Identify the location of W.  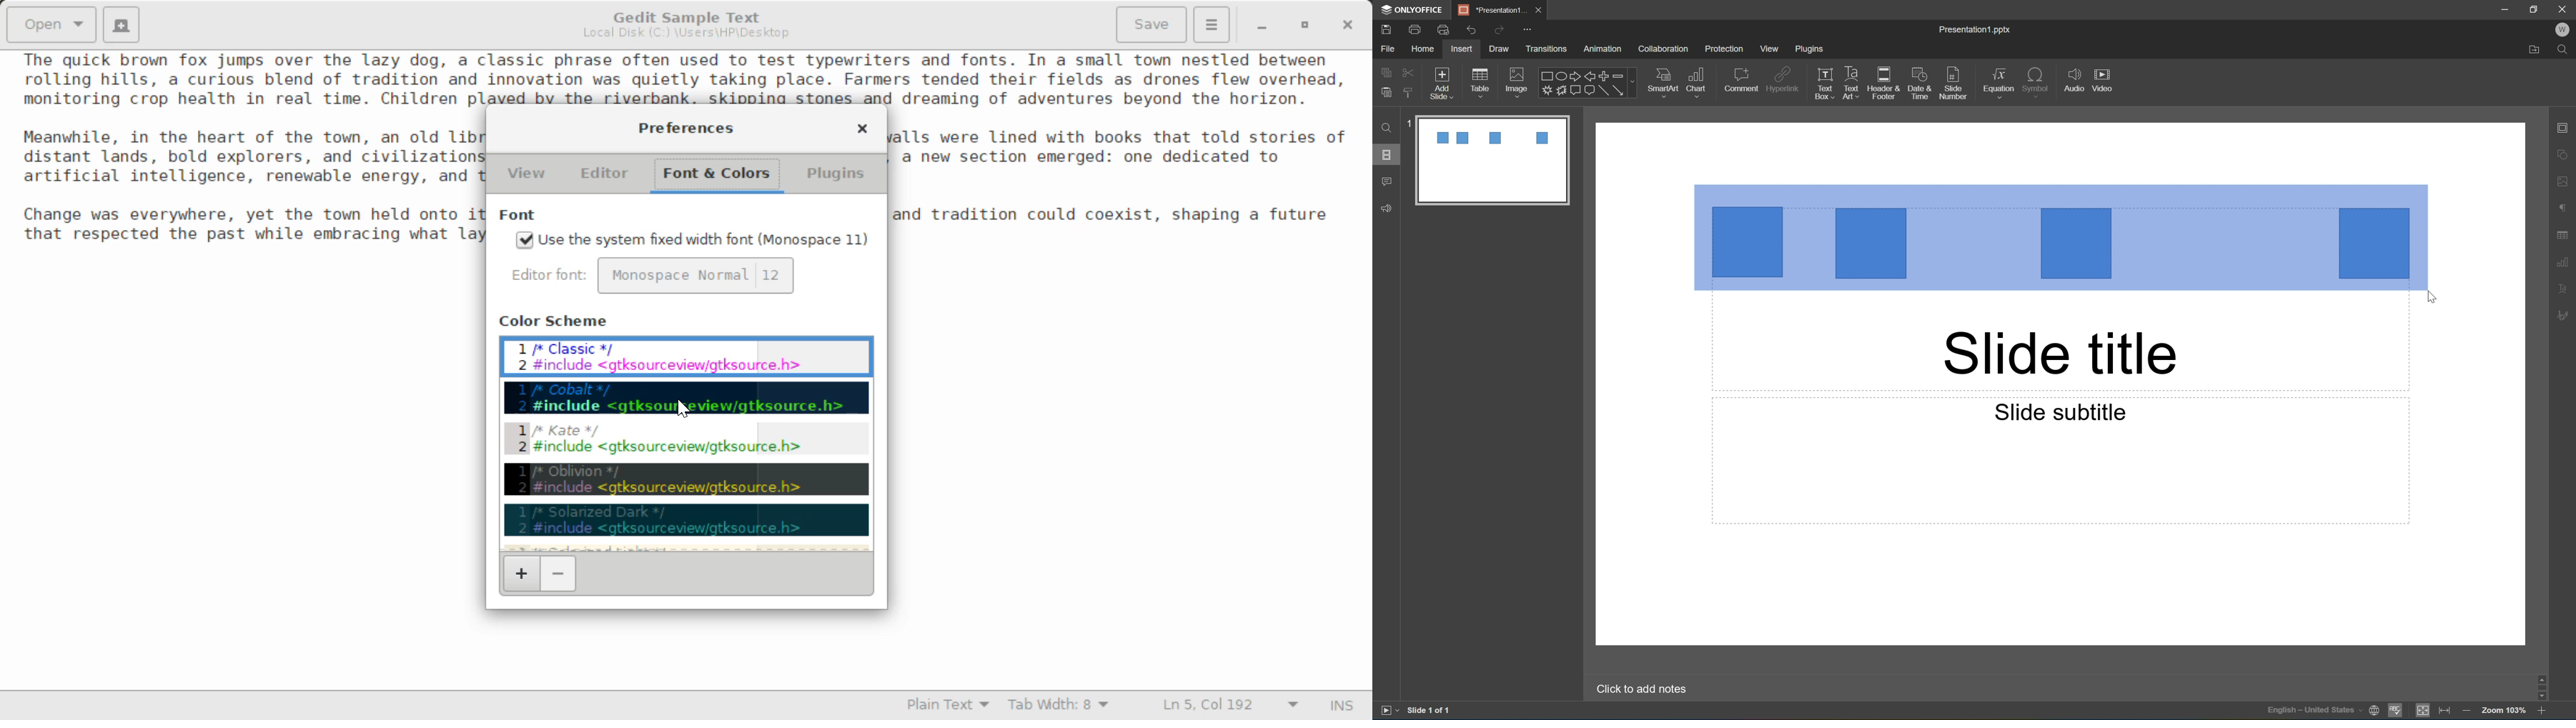
(2566, 30).